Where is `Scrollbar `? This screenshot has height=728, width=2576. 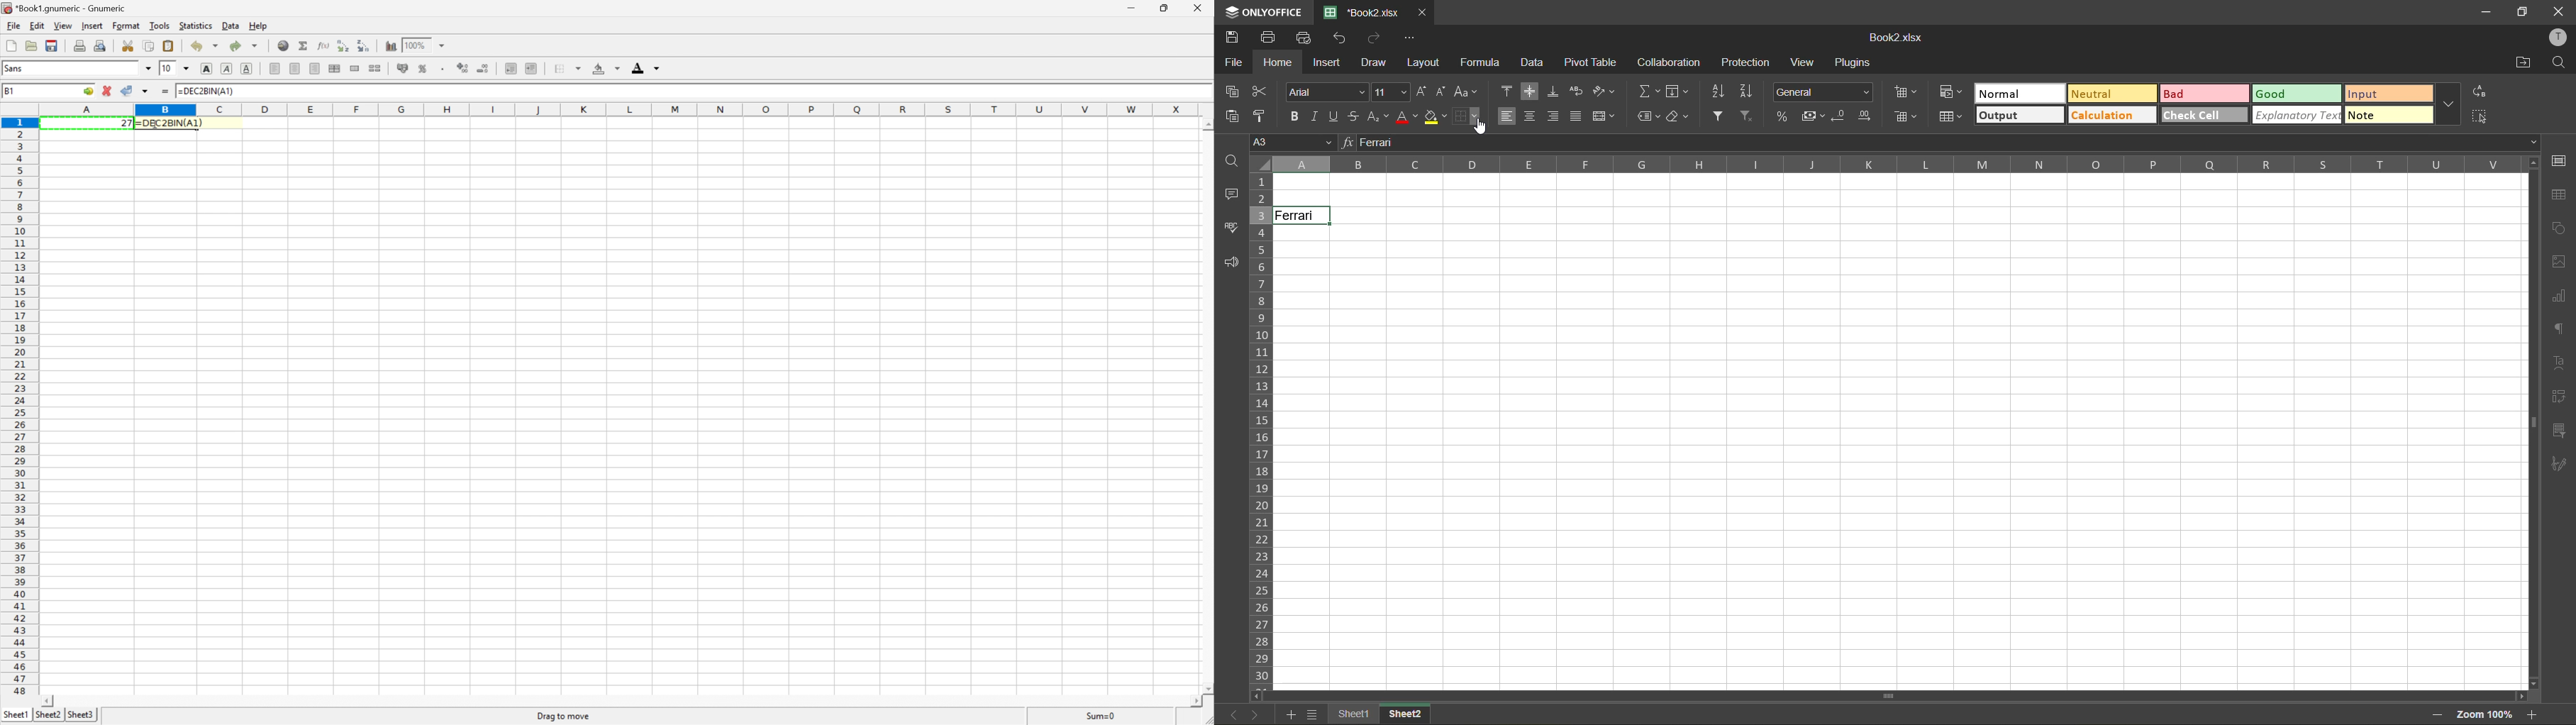
Scrollbar  is located at coordinates (1892, 696).